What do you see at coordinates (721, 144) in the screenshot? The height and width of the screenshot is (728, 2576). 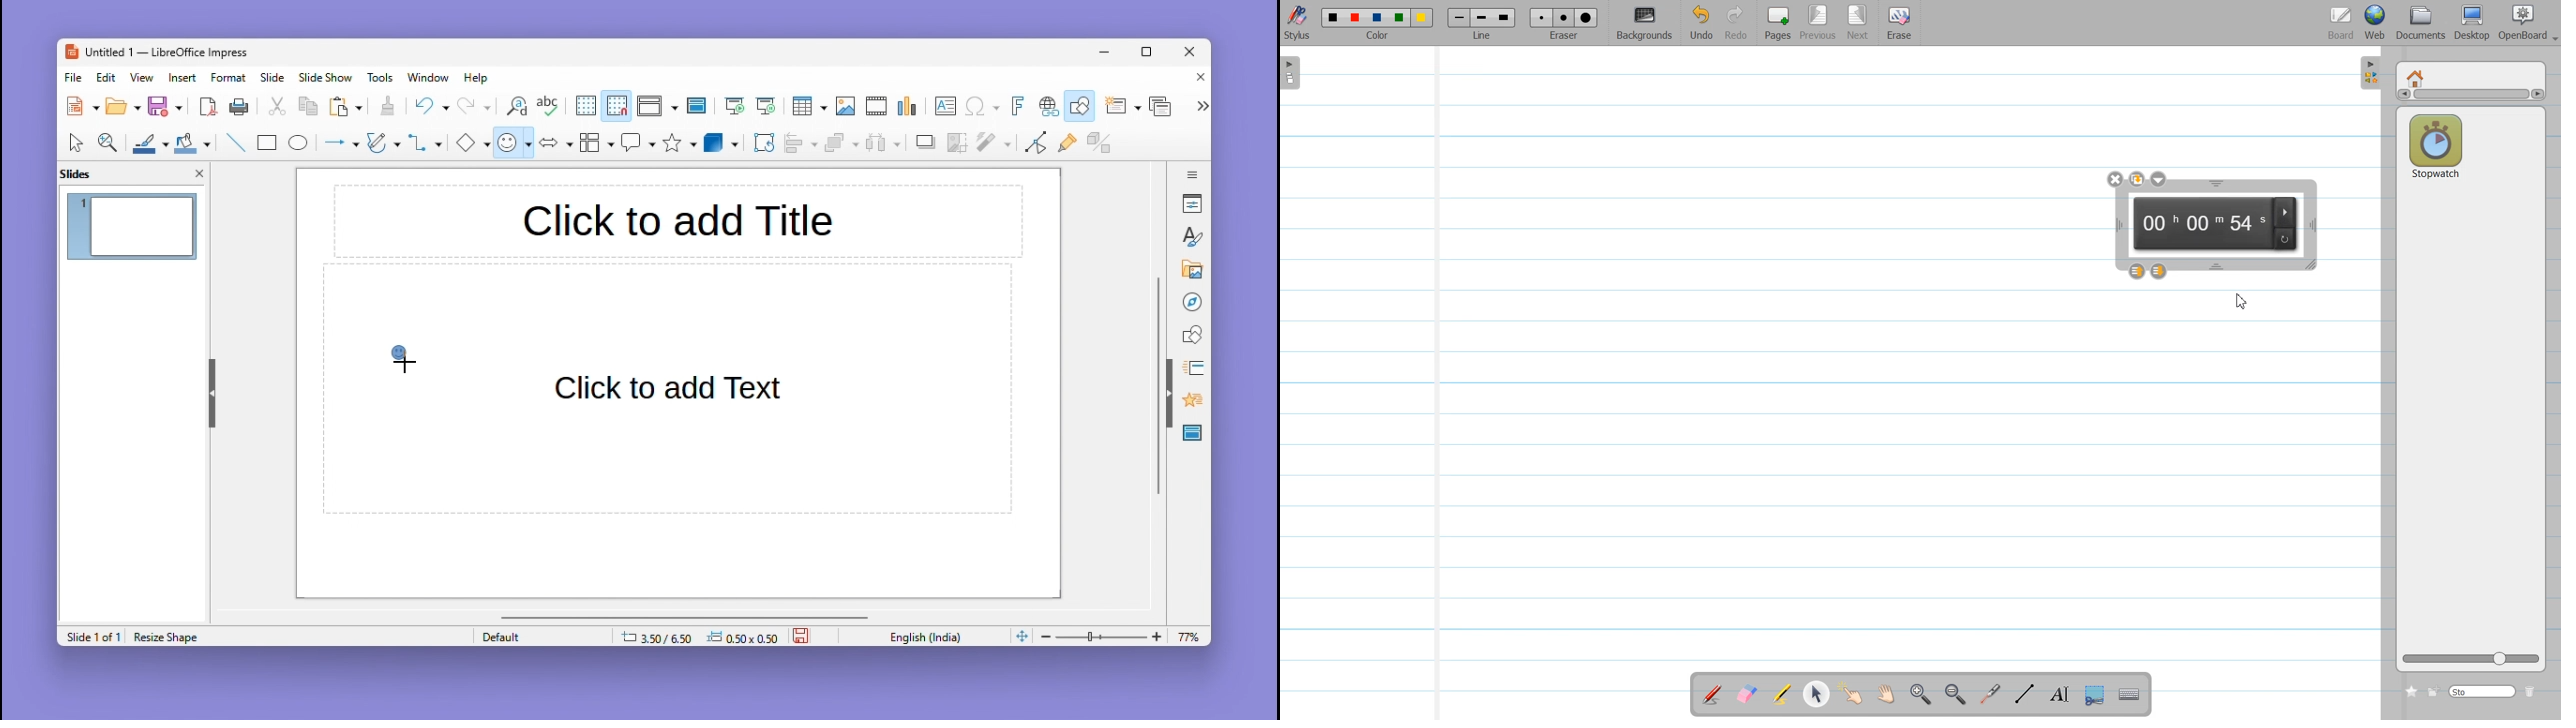 I see `Cuboid` at bounding box center [721, 144].